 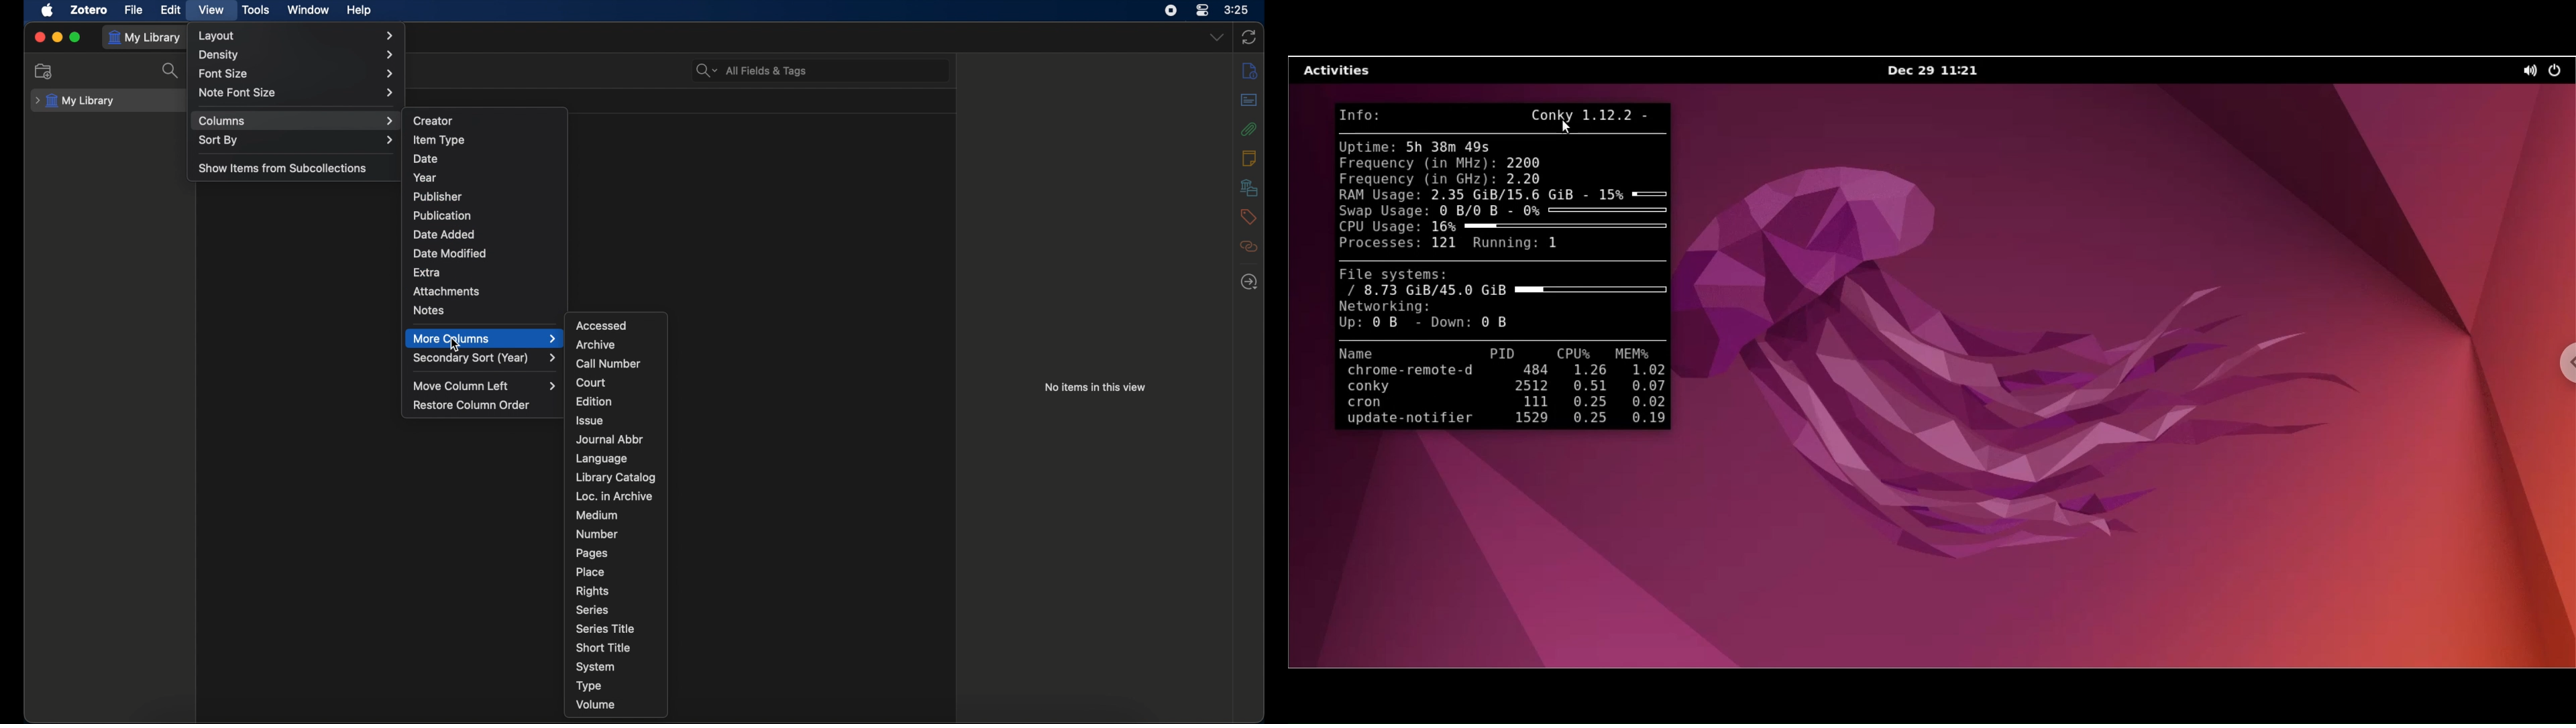 I want to click on locate, so click(x=1248, y=282).